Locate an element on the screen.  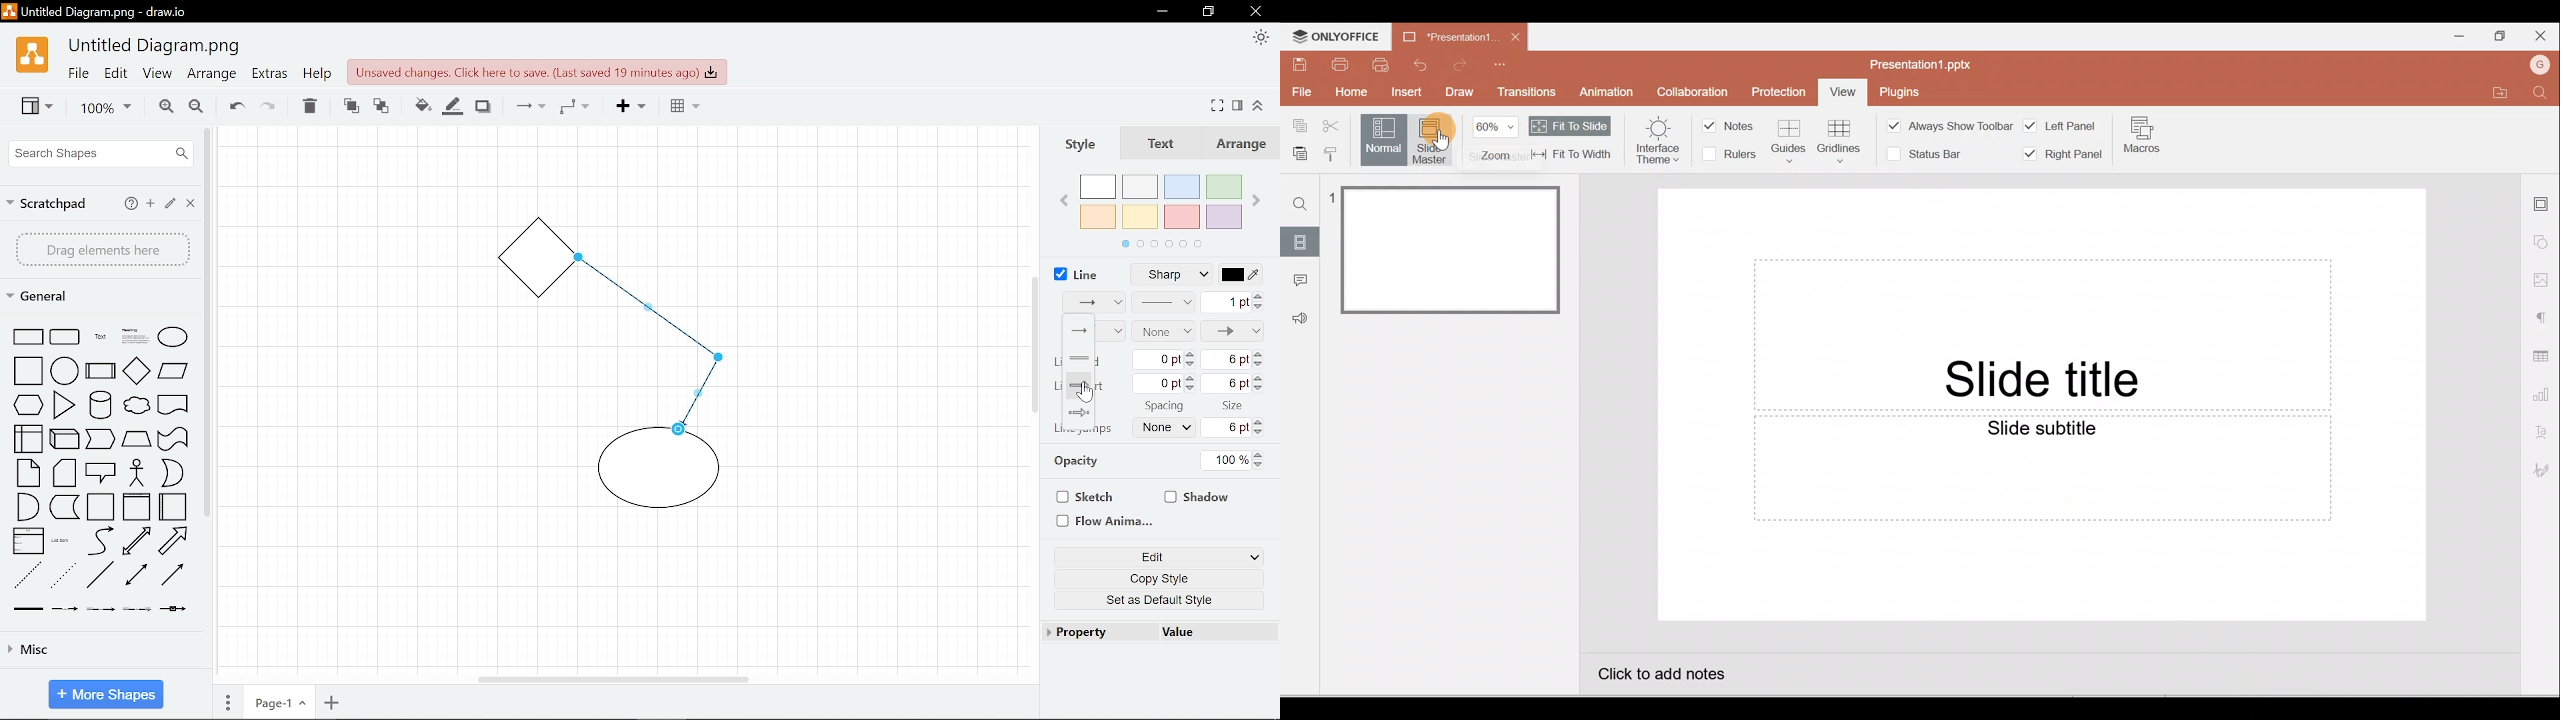
Decrease is located at coordinates (1259, 366).